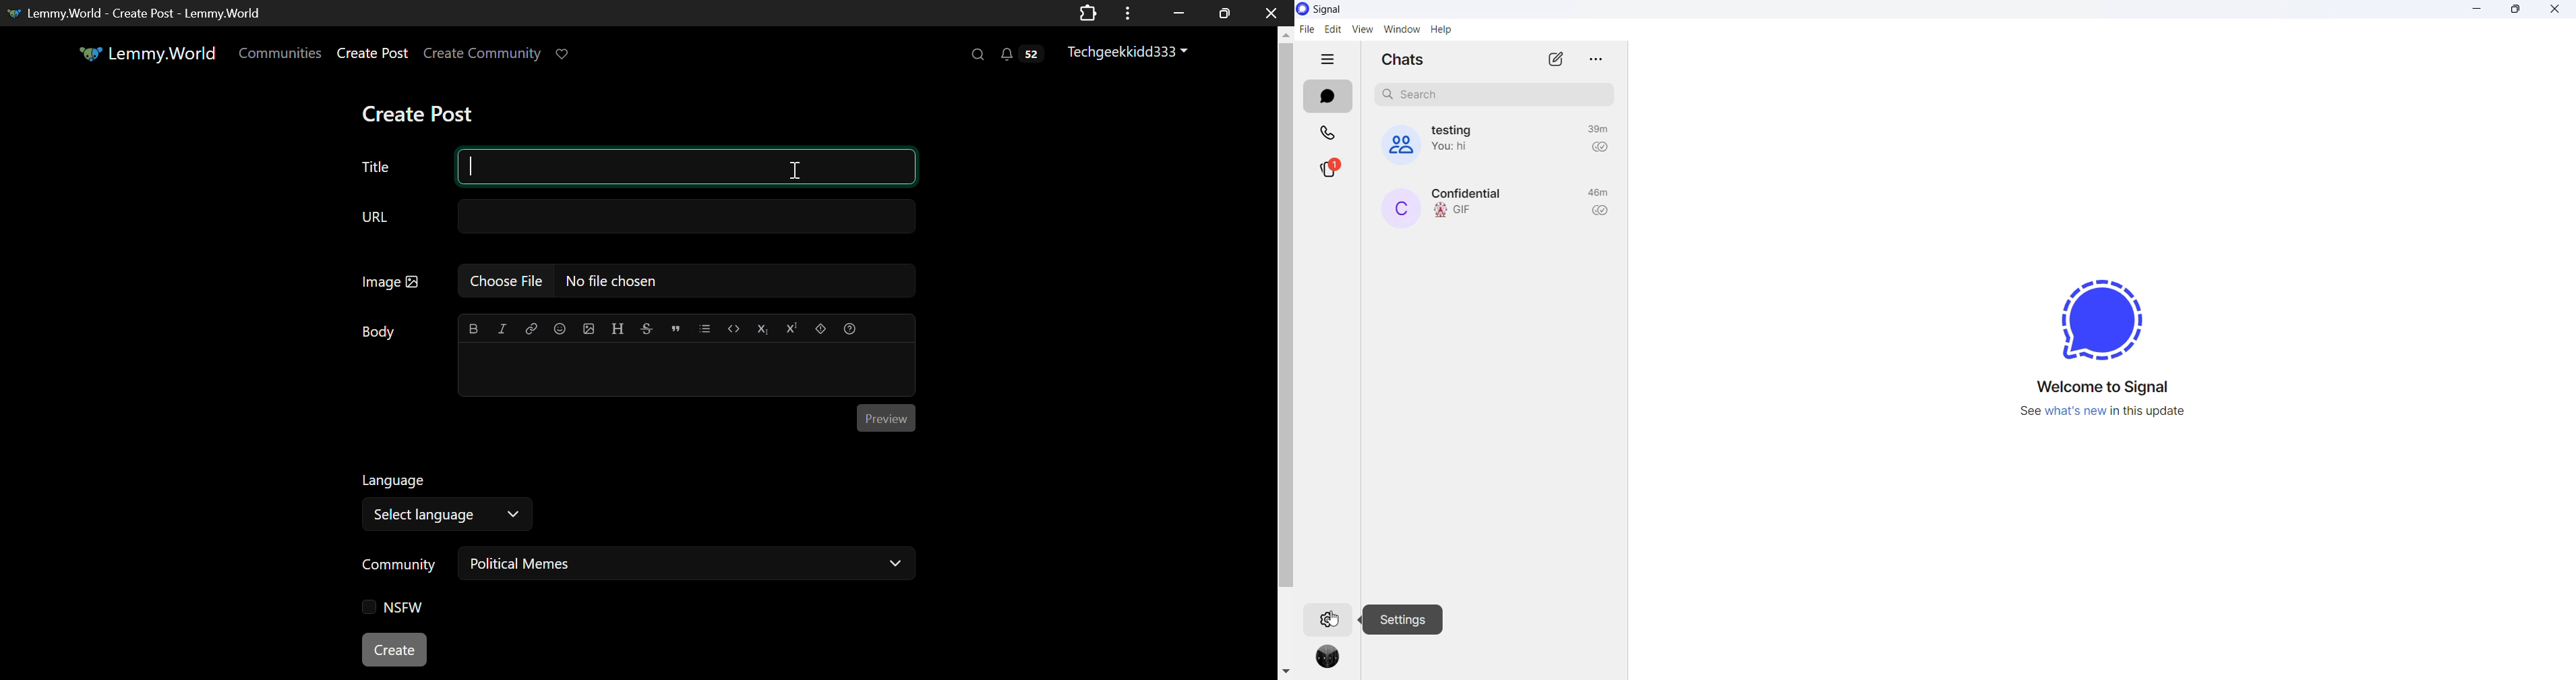 Image resolution: width=2576 pixels, height=700 pixels. Describe the element at coordinates (2105, 316) in the screenshot. I see `signal logo` at that location.